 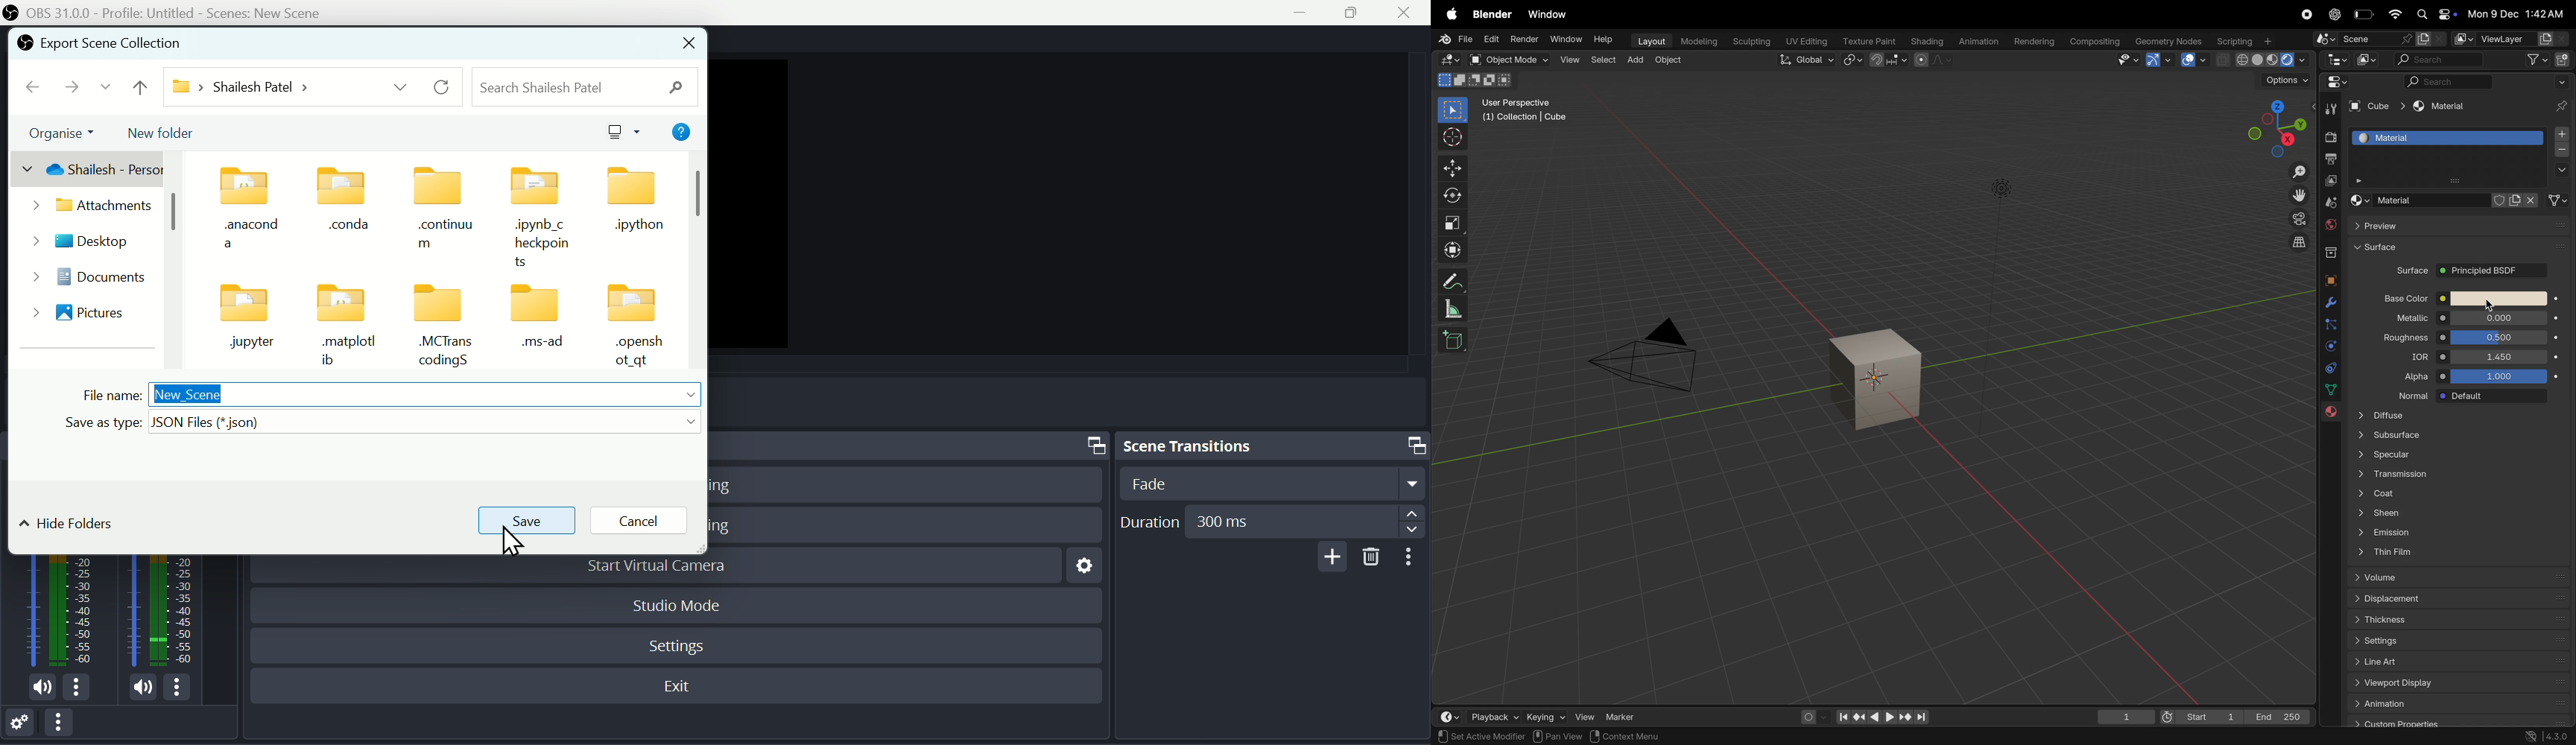 I want to click on alpha, so click(x=2406, y=377).